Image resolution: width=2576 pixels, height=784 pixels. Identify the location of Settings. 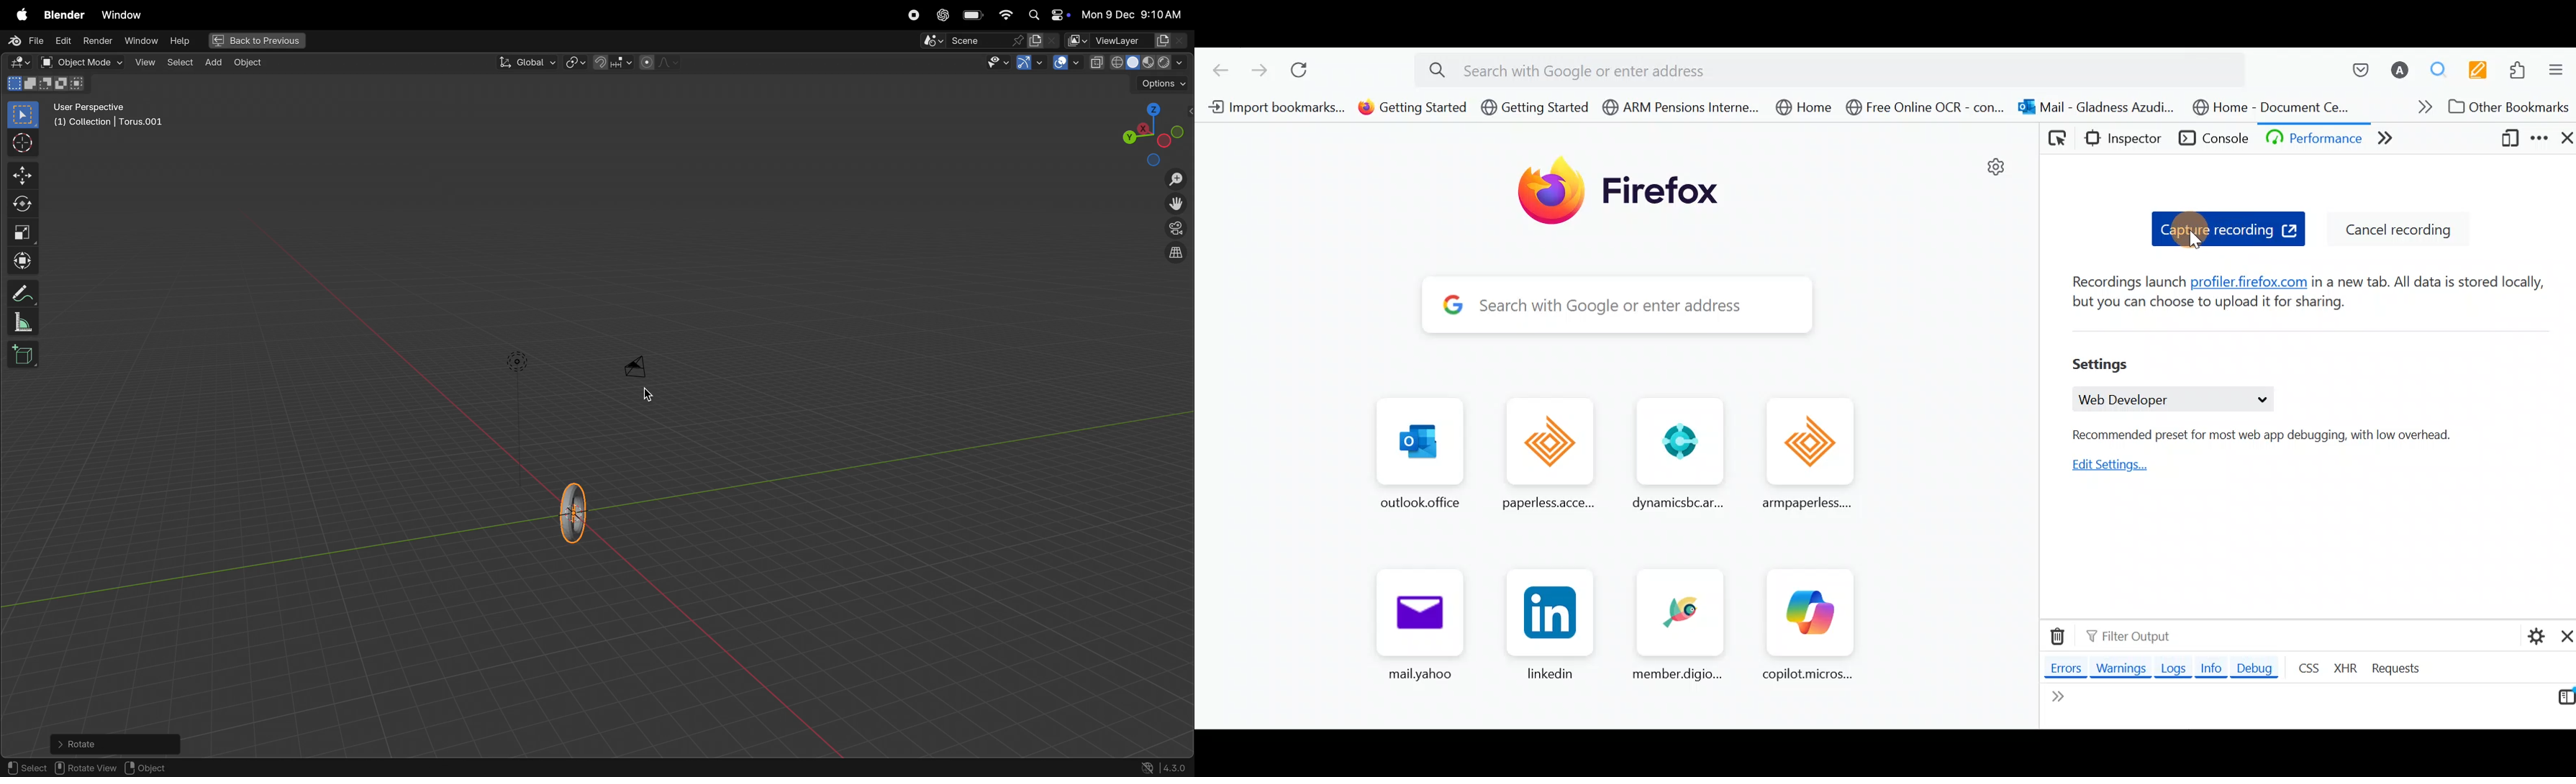
(2117, 362).